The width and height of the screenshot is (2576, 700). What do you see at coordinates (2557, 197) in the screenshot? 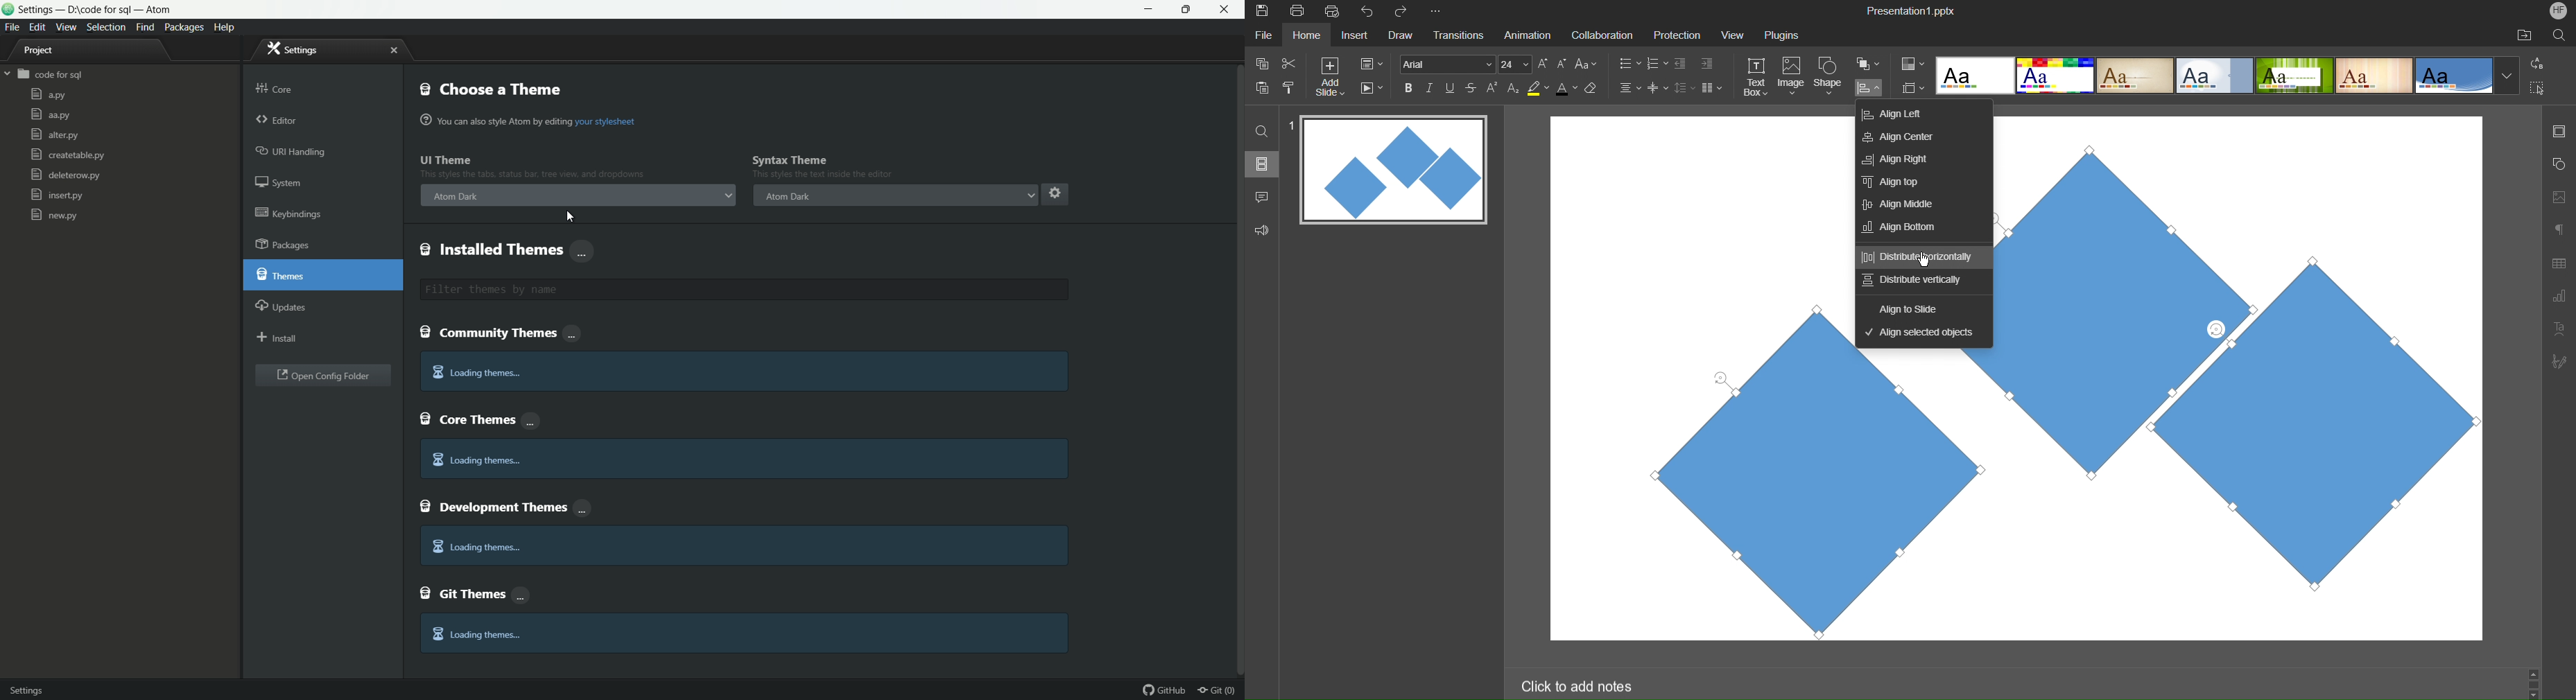
I see `Image Settings` at bounding box center [2557, 197].